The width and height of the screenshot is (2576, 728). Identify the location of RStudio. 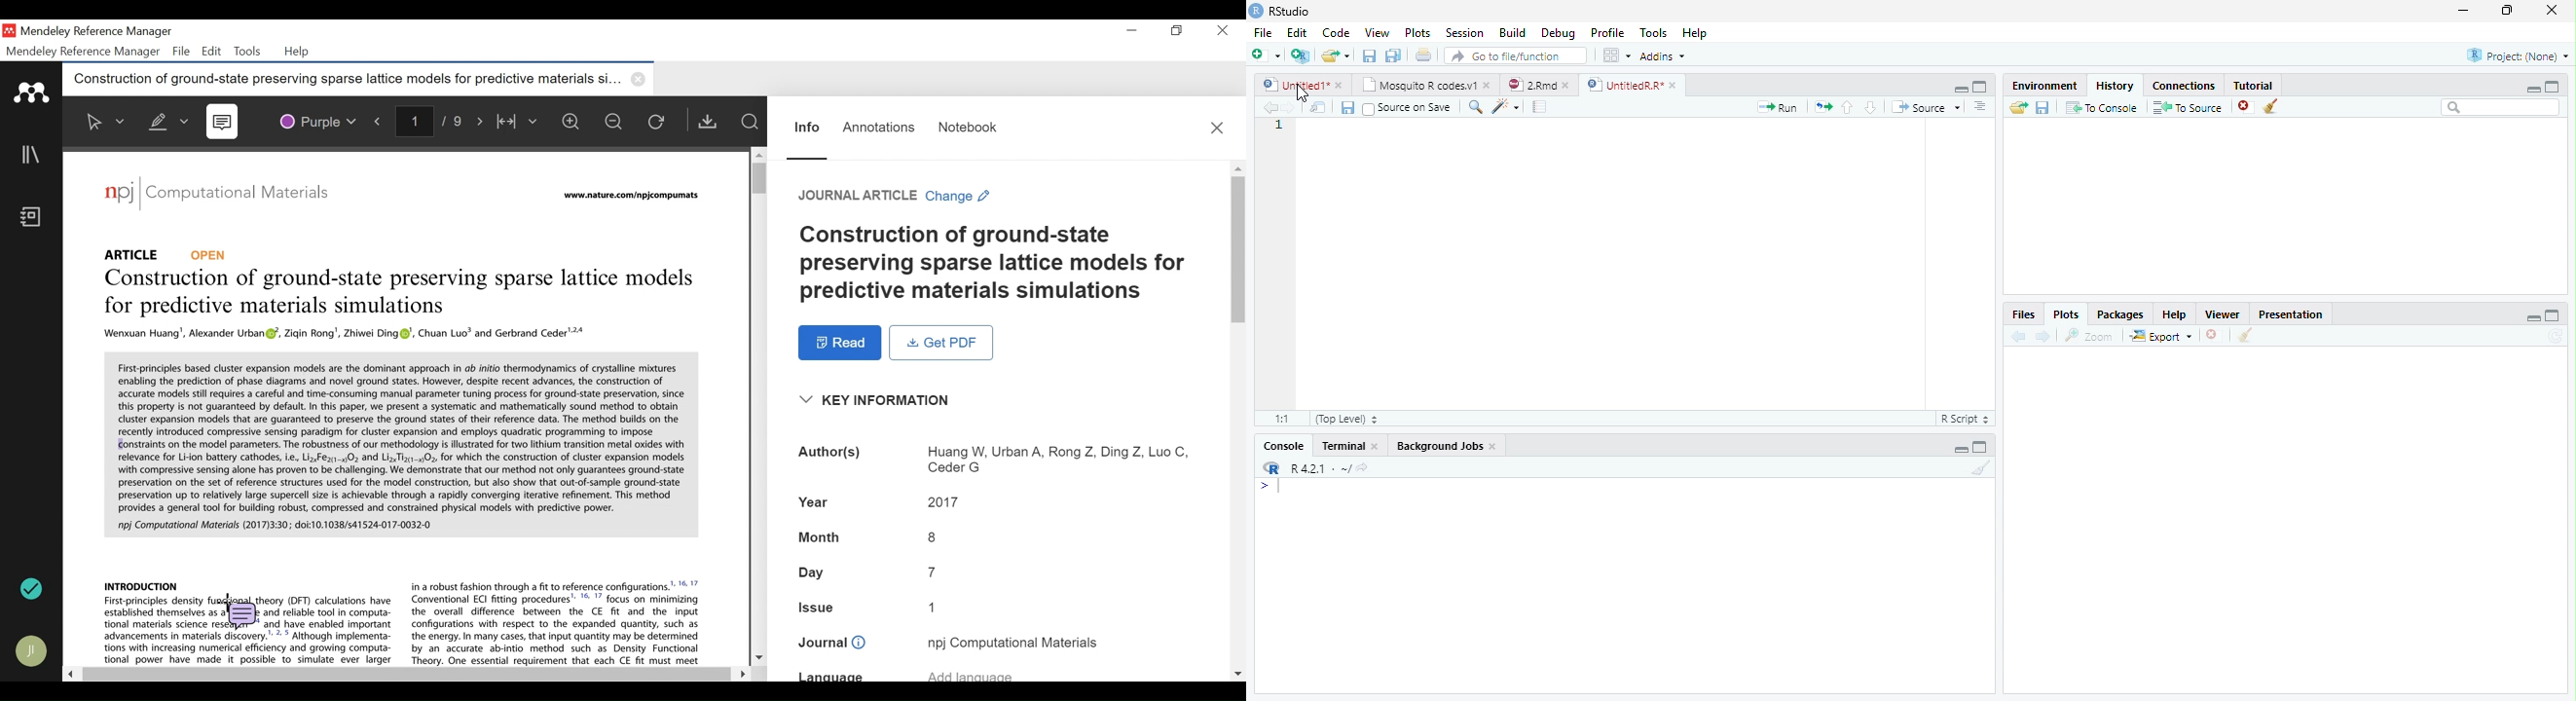
(1279, 11).